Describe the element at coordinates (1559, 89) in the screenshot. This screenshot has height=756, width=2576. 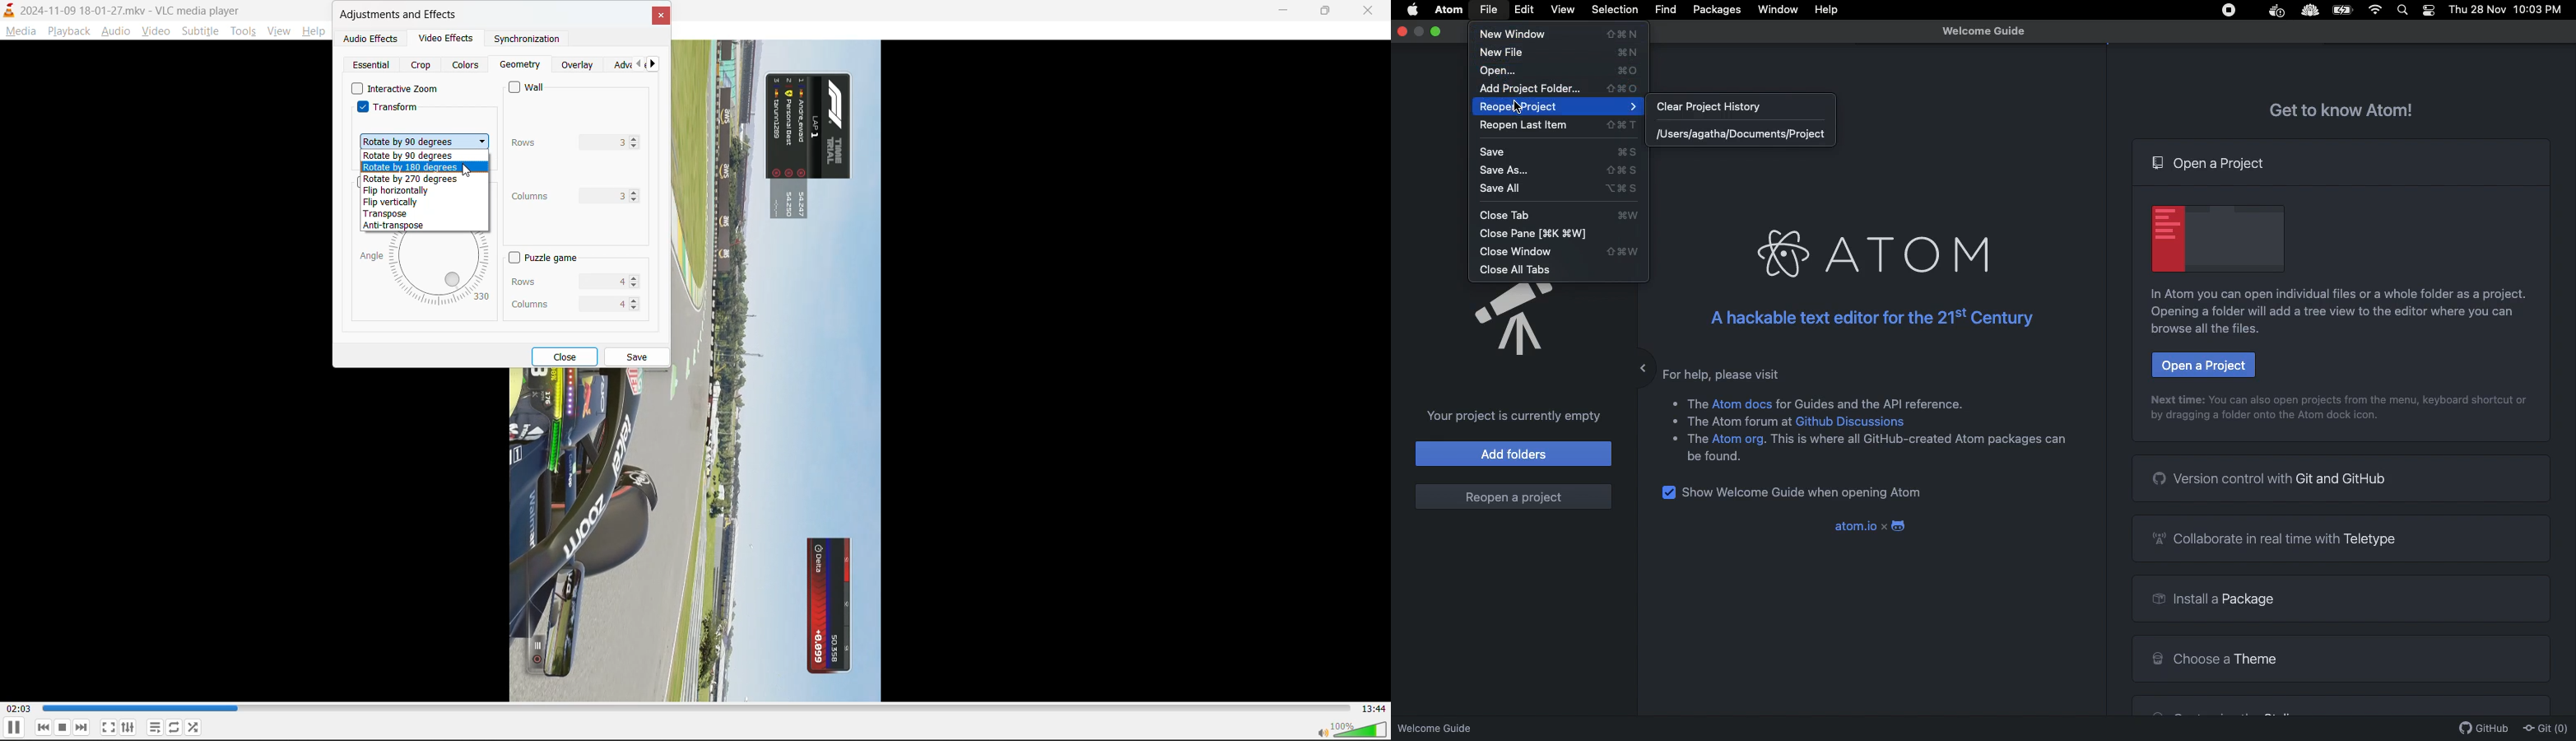
I see `Add project folder` at that location.